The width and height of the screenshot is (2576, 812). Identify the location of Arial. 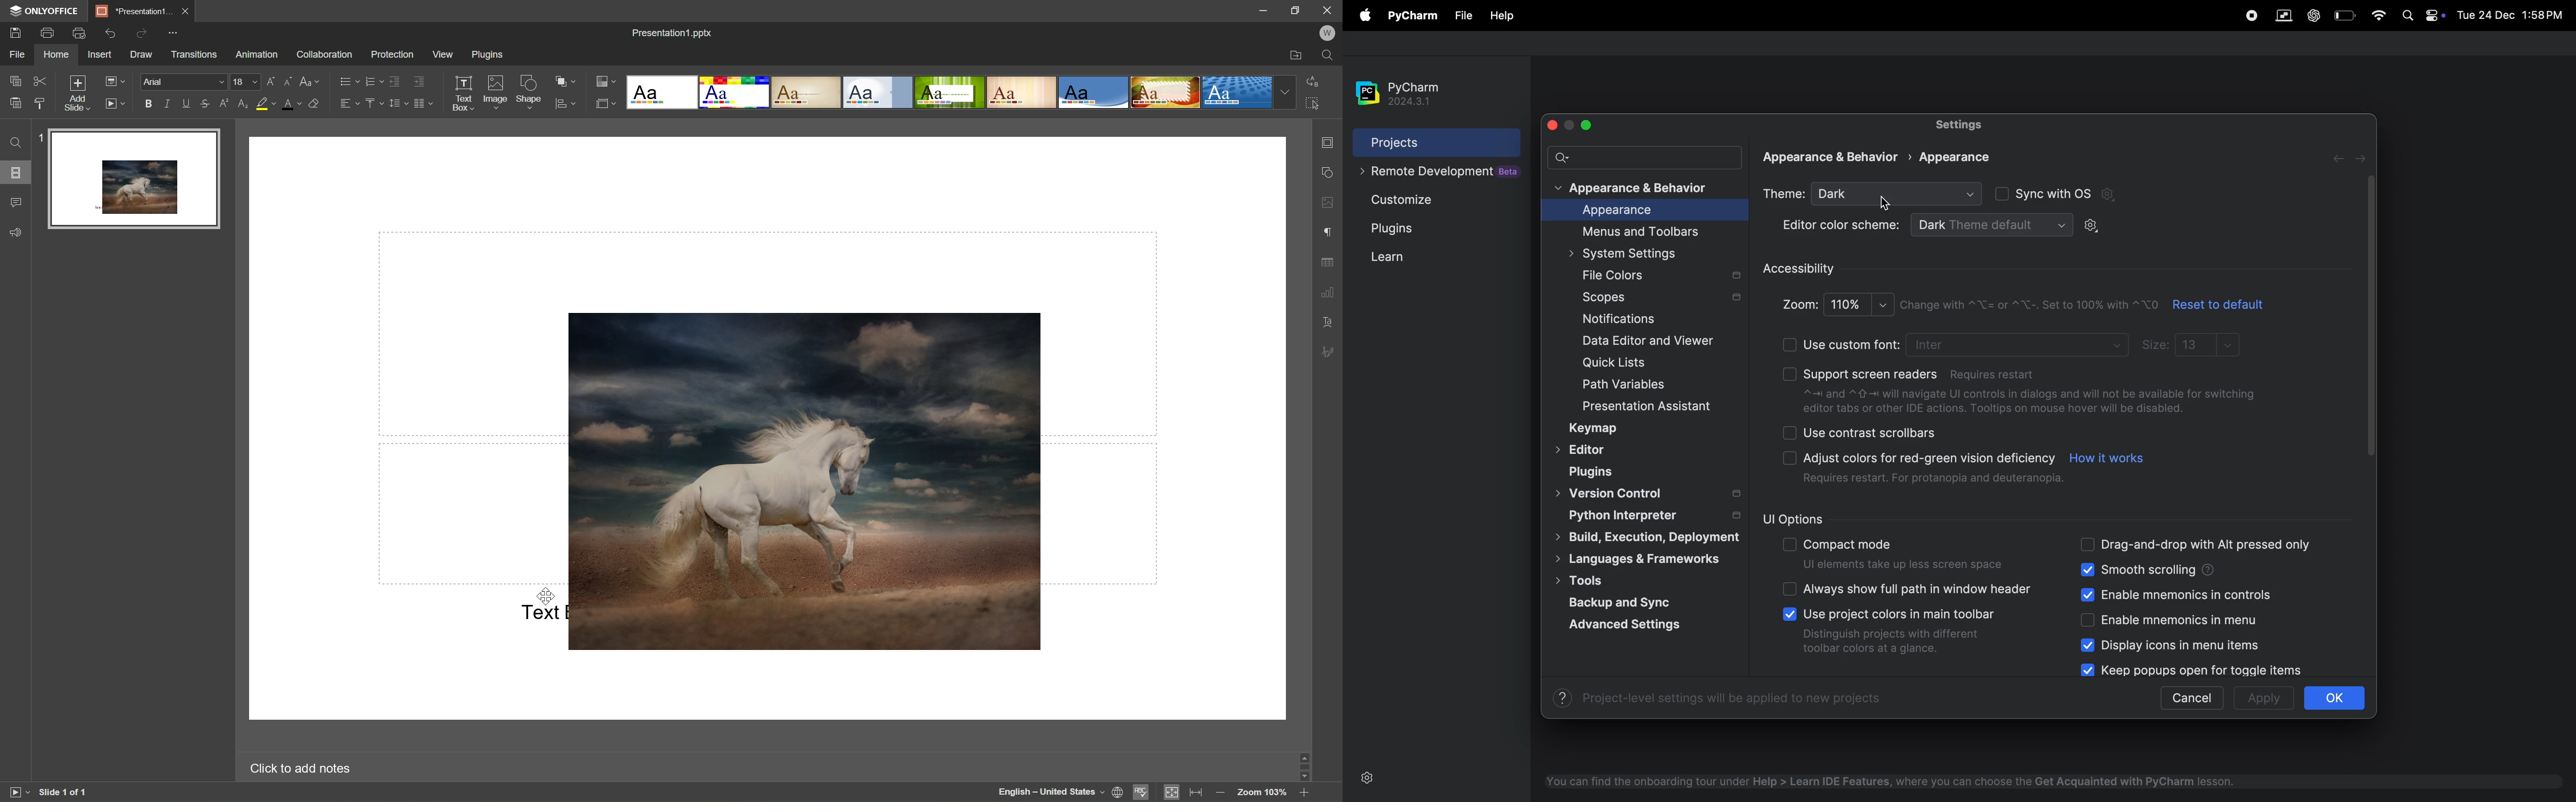
(180, 82).